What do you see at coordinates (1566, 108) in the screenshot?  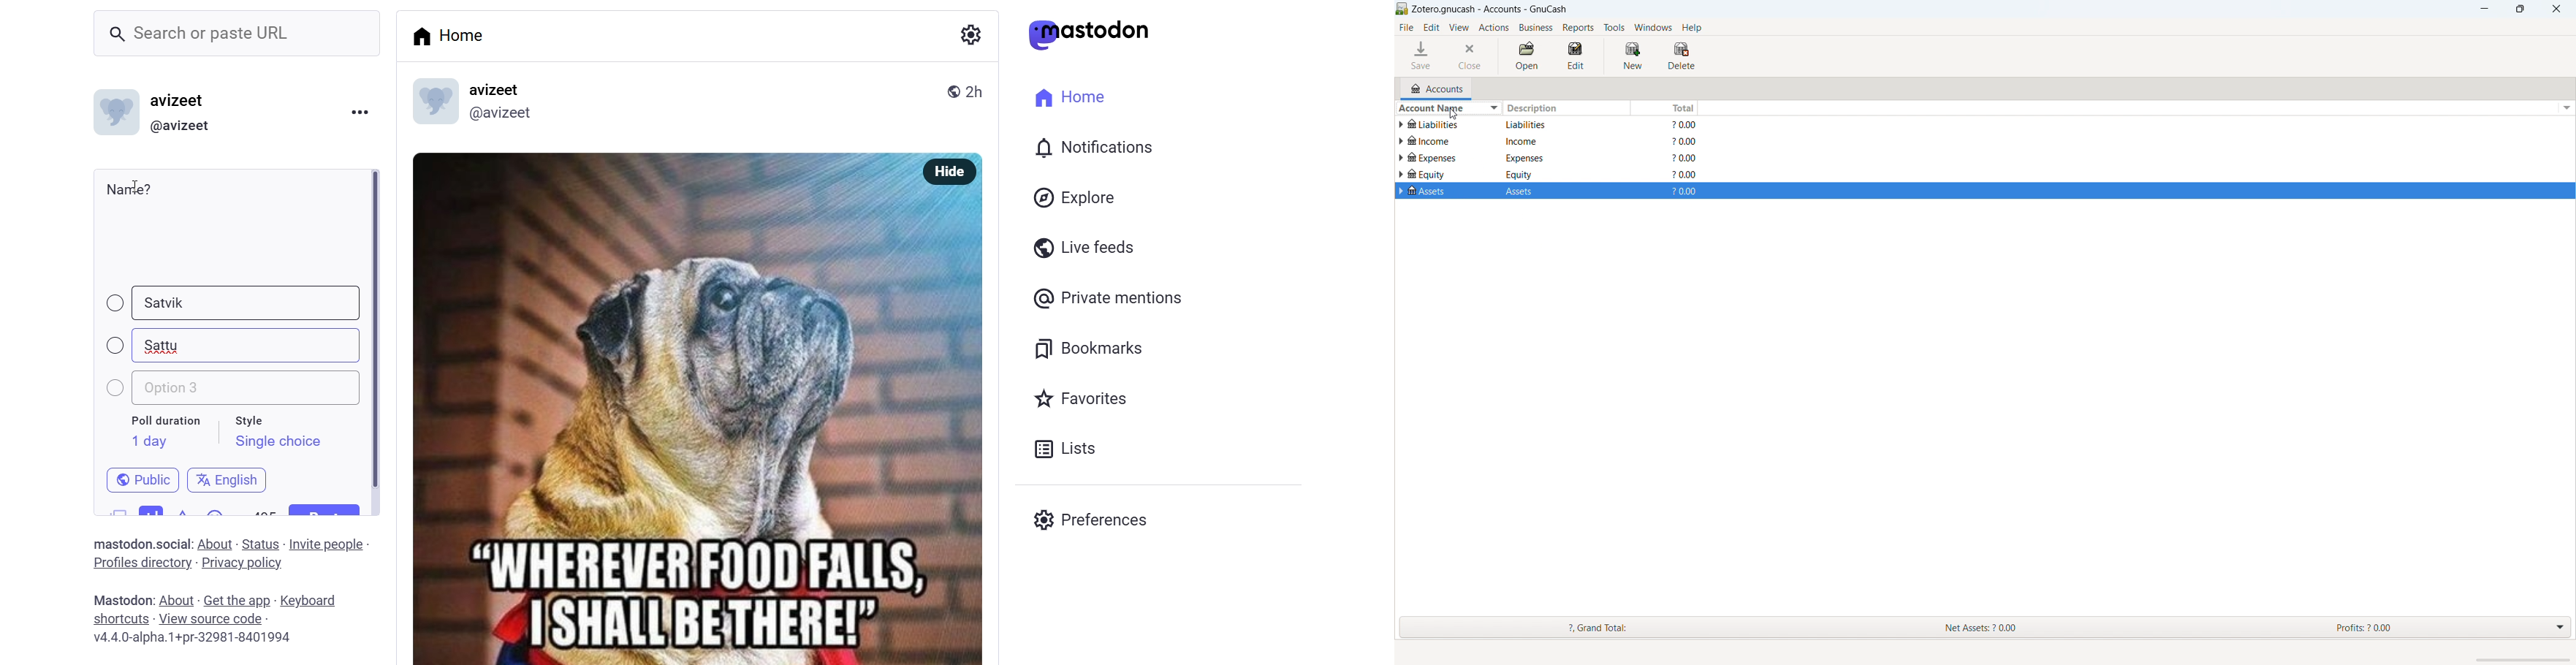 I see `sort by description` at bounding box center [1566, 108].